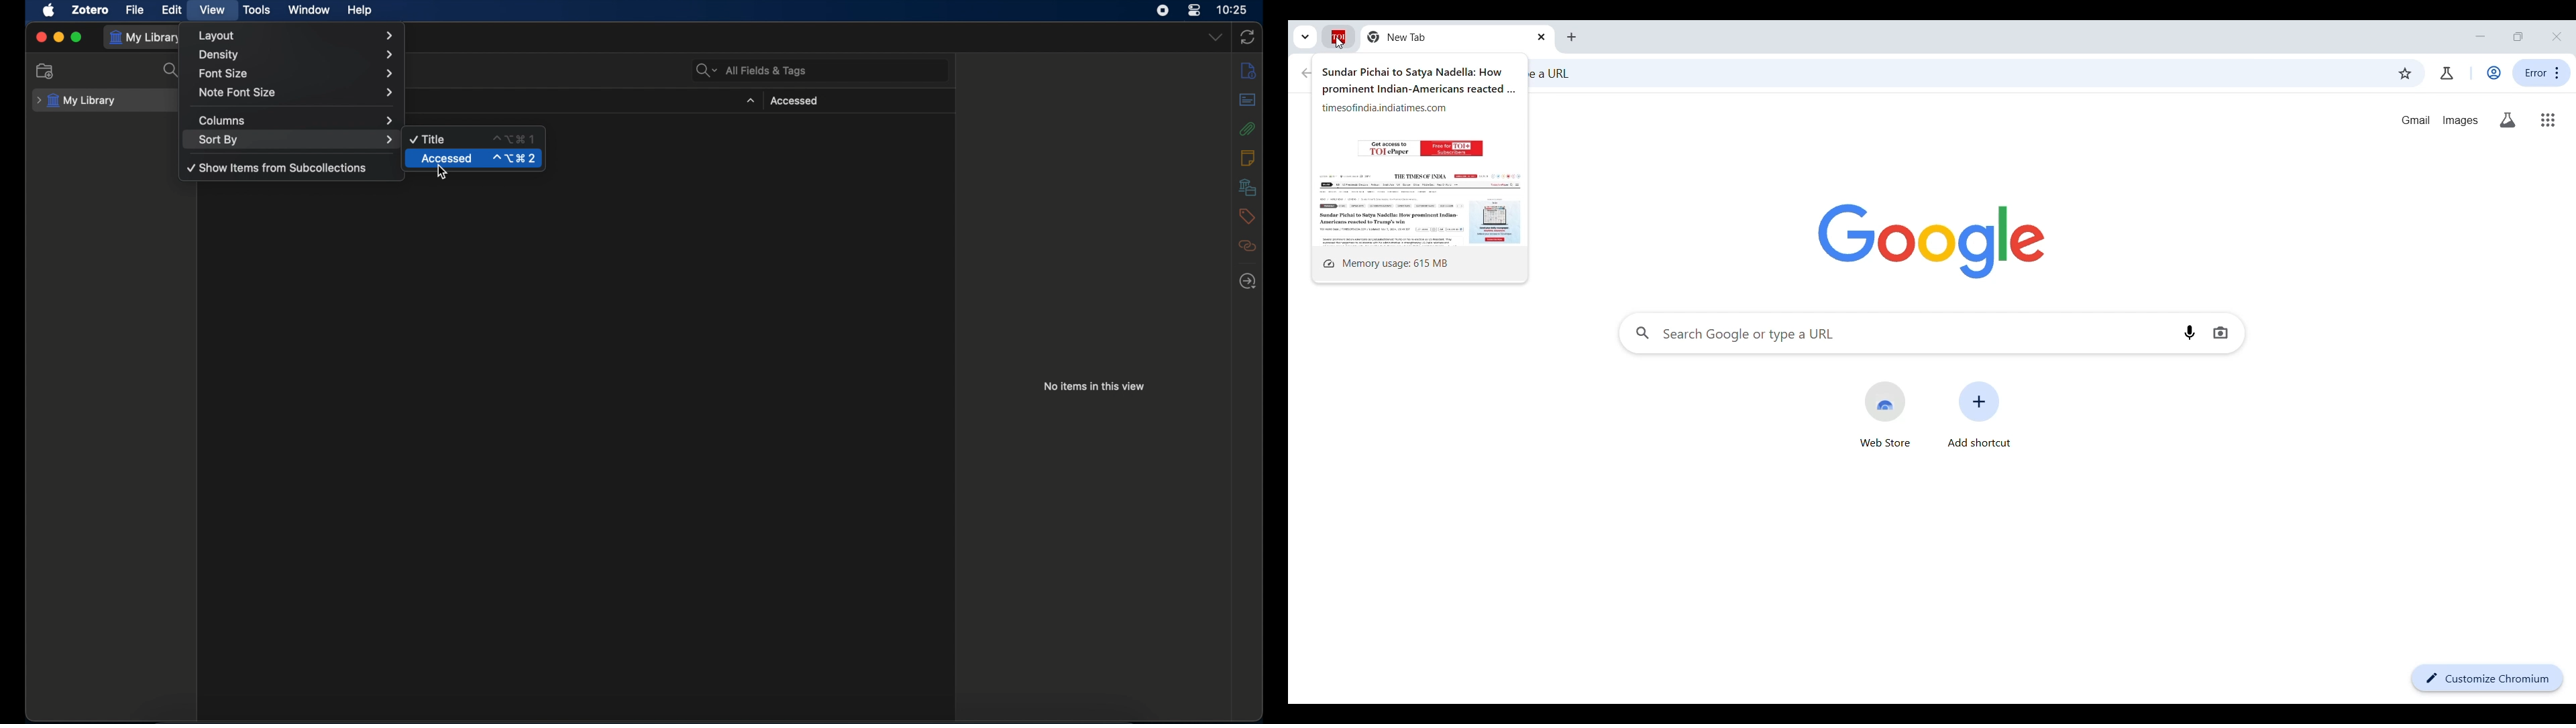 Image resolution: width=2576 pixels, height=728 pixels. Describe the element at coordinates (1248, 282) in the screenshot. I see `locate` at that location.